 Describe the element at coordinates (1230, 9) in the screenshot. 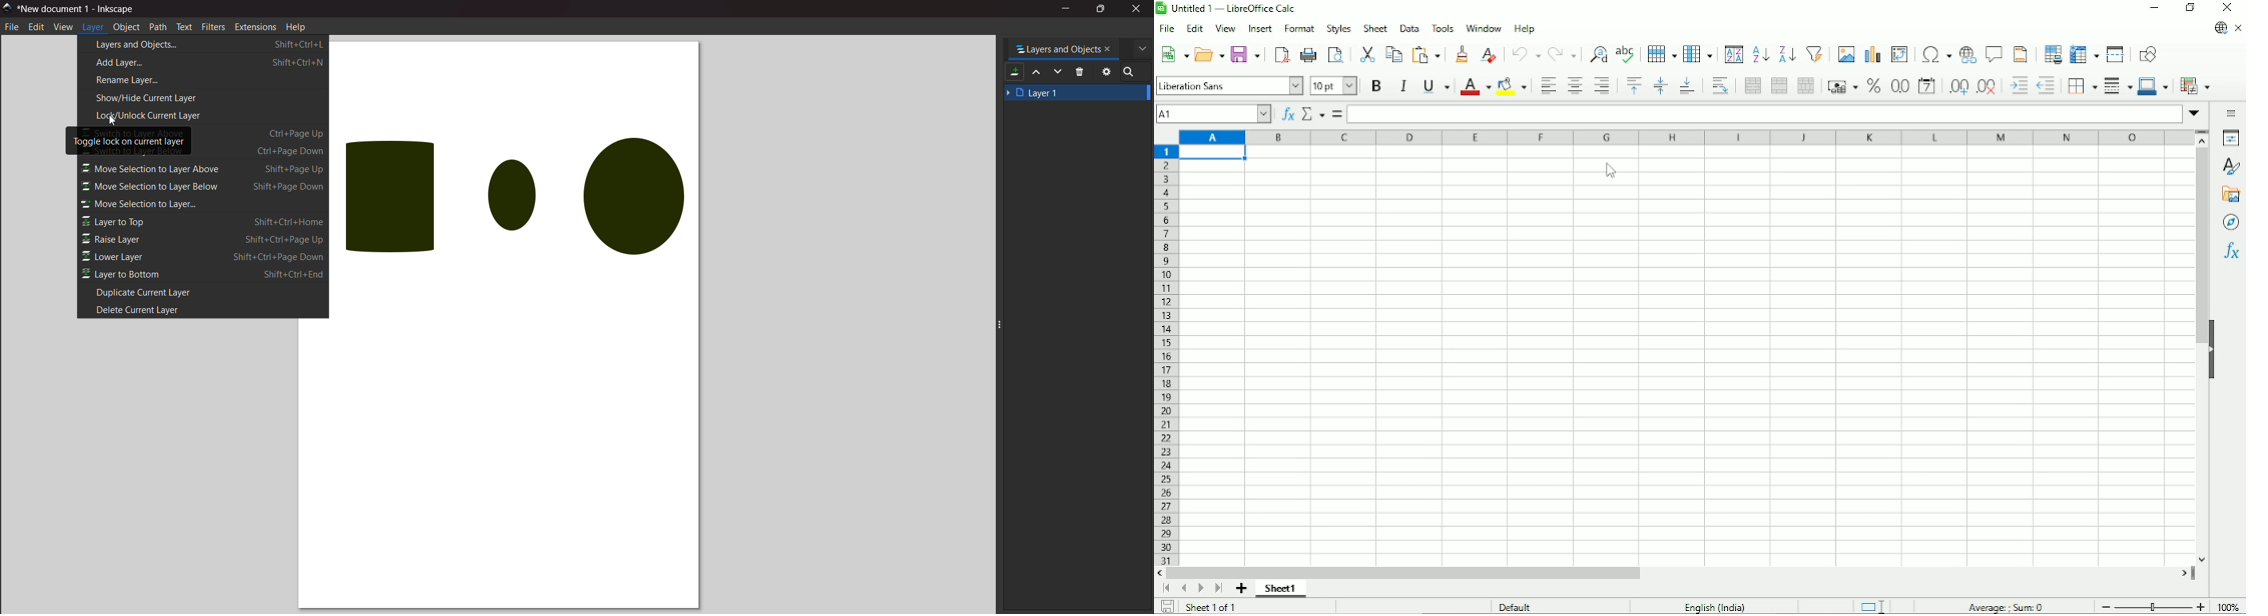

I see `Title` at that location.